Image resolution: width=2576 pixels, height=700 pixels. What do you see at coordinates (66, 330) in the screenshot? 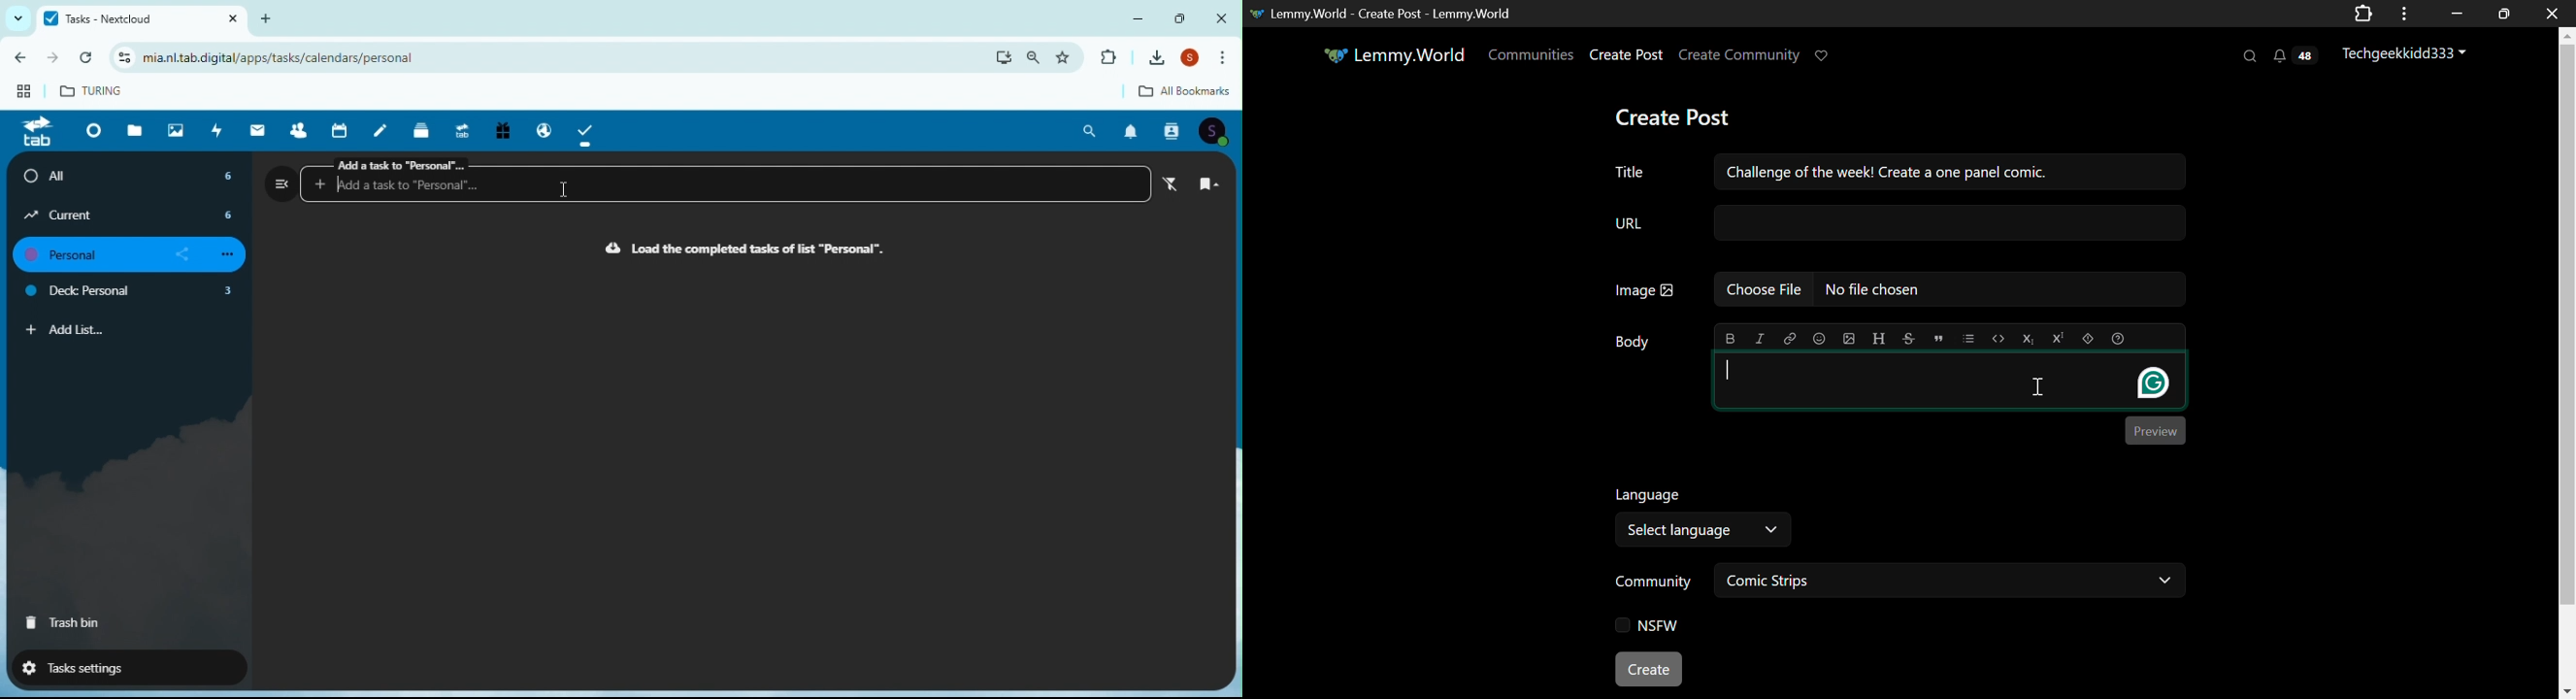
I see `Add list` at bounding box center [66, 330].